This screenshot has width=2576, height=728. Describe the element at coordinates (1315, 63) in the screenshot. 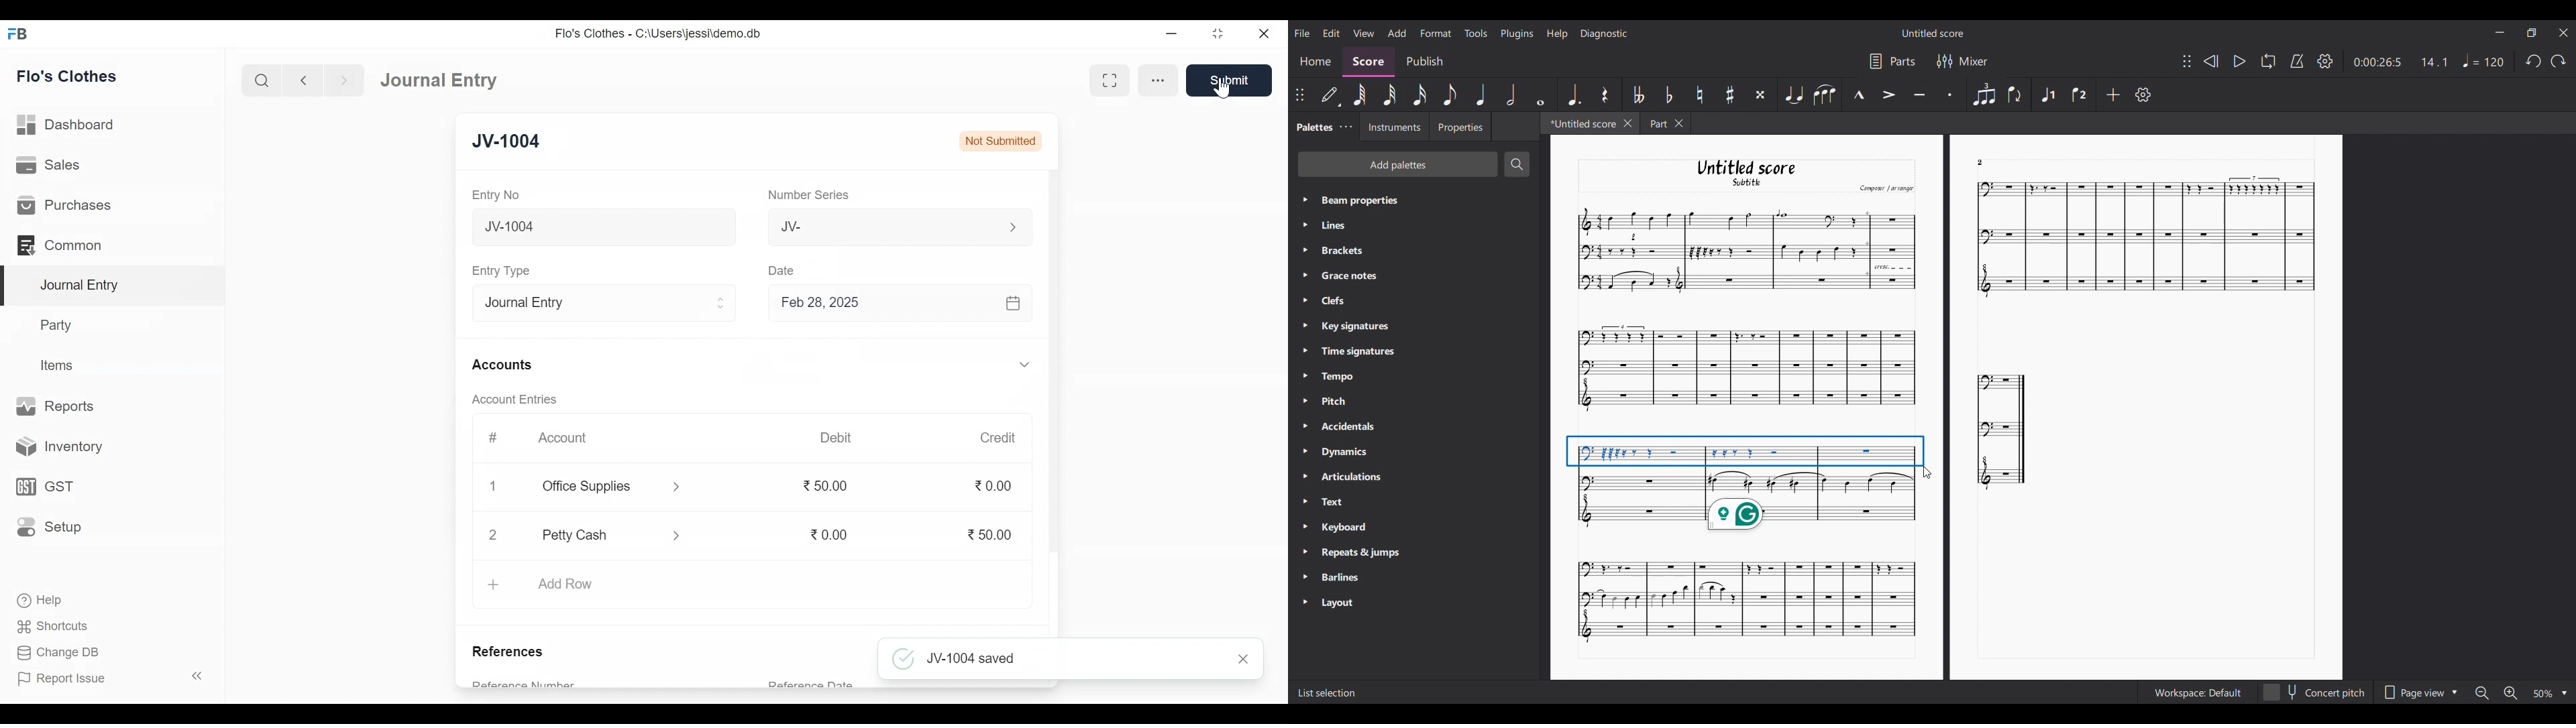

I see `Home ` at that location.